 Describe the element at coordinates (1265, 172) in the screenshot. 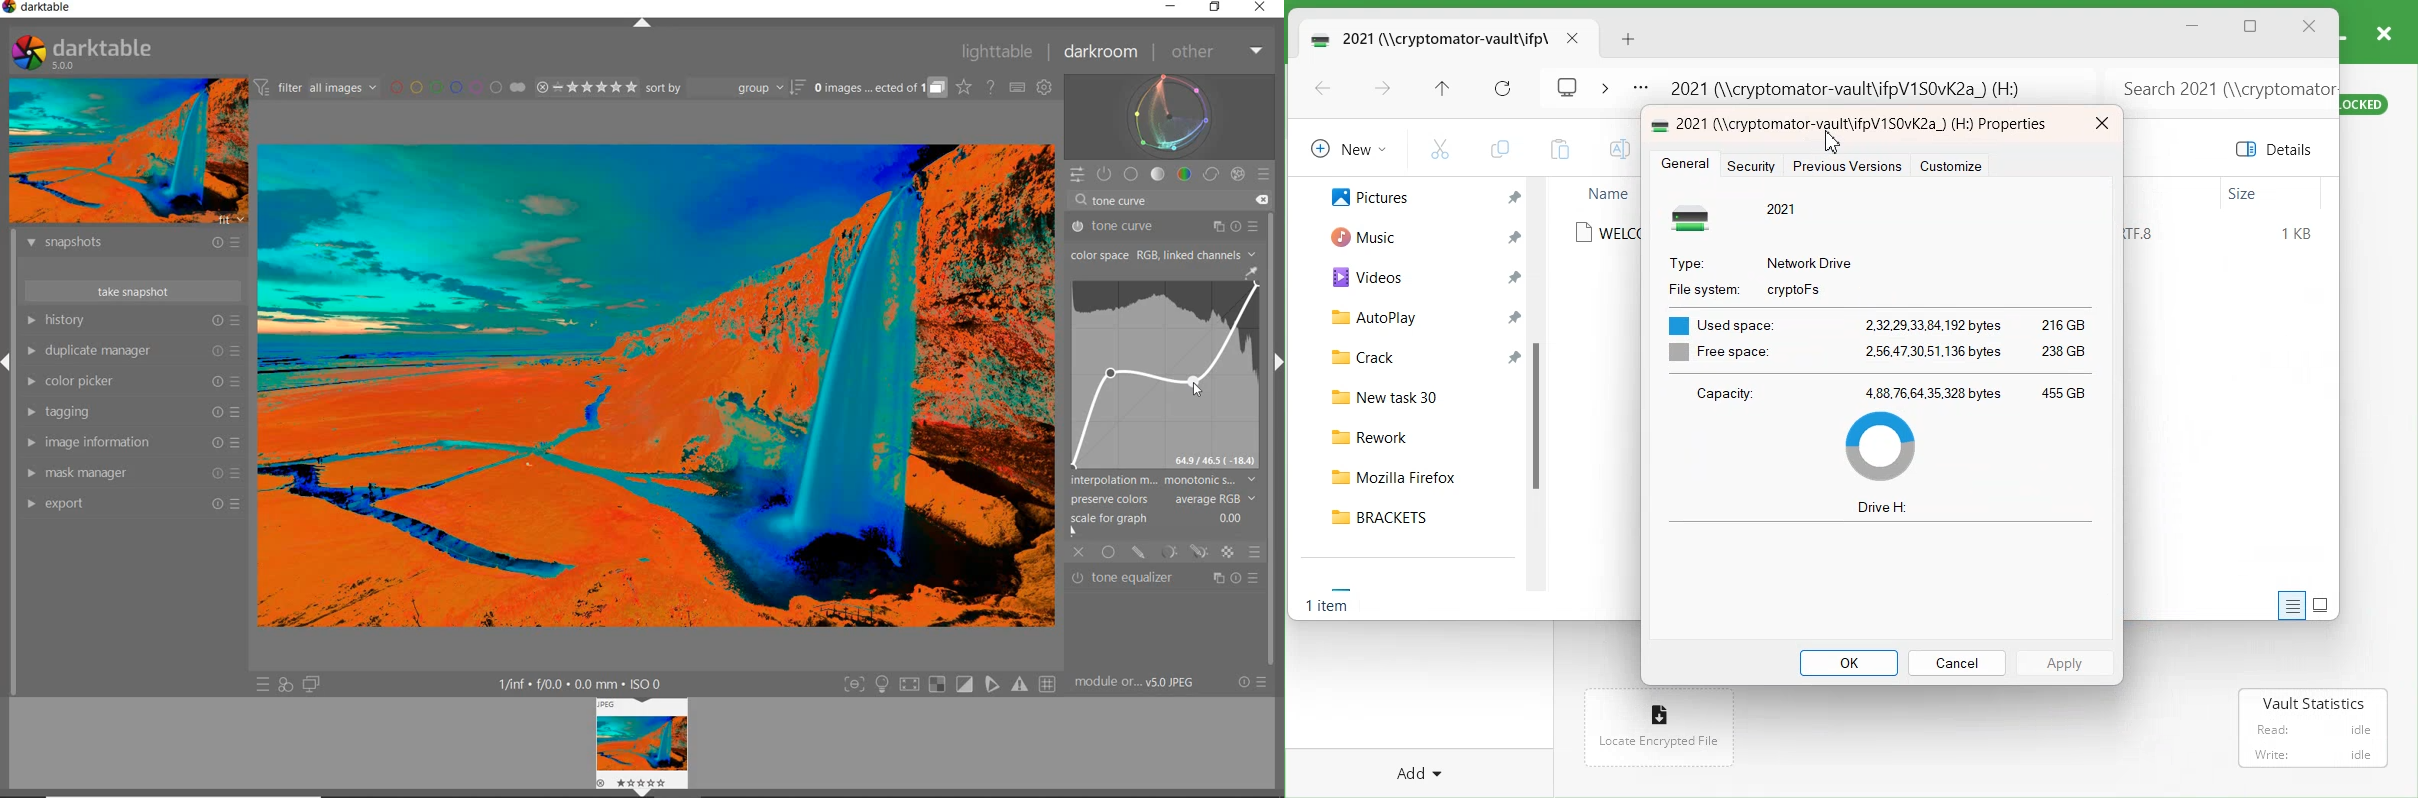

I see `preset` at that location.